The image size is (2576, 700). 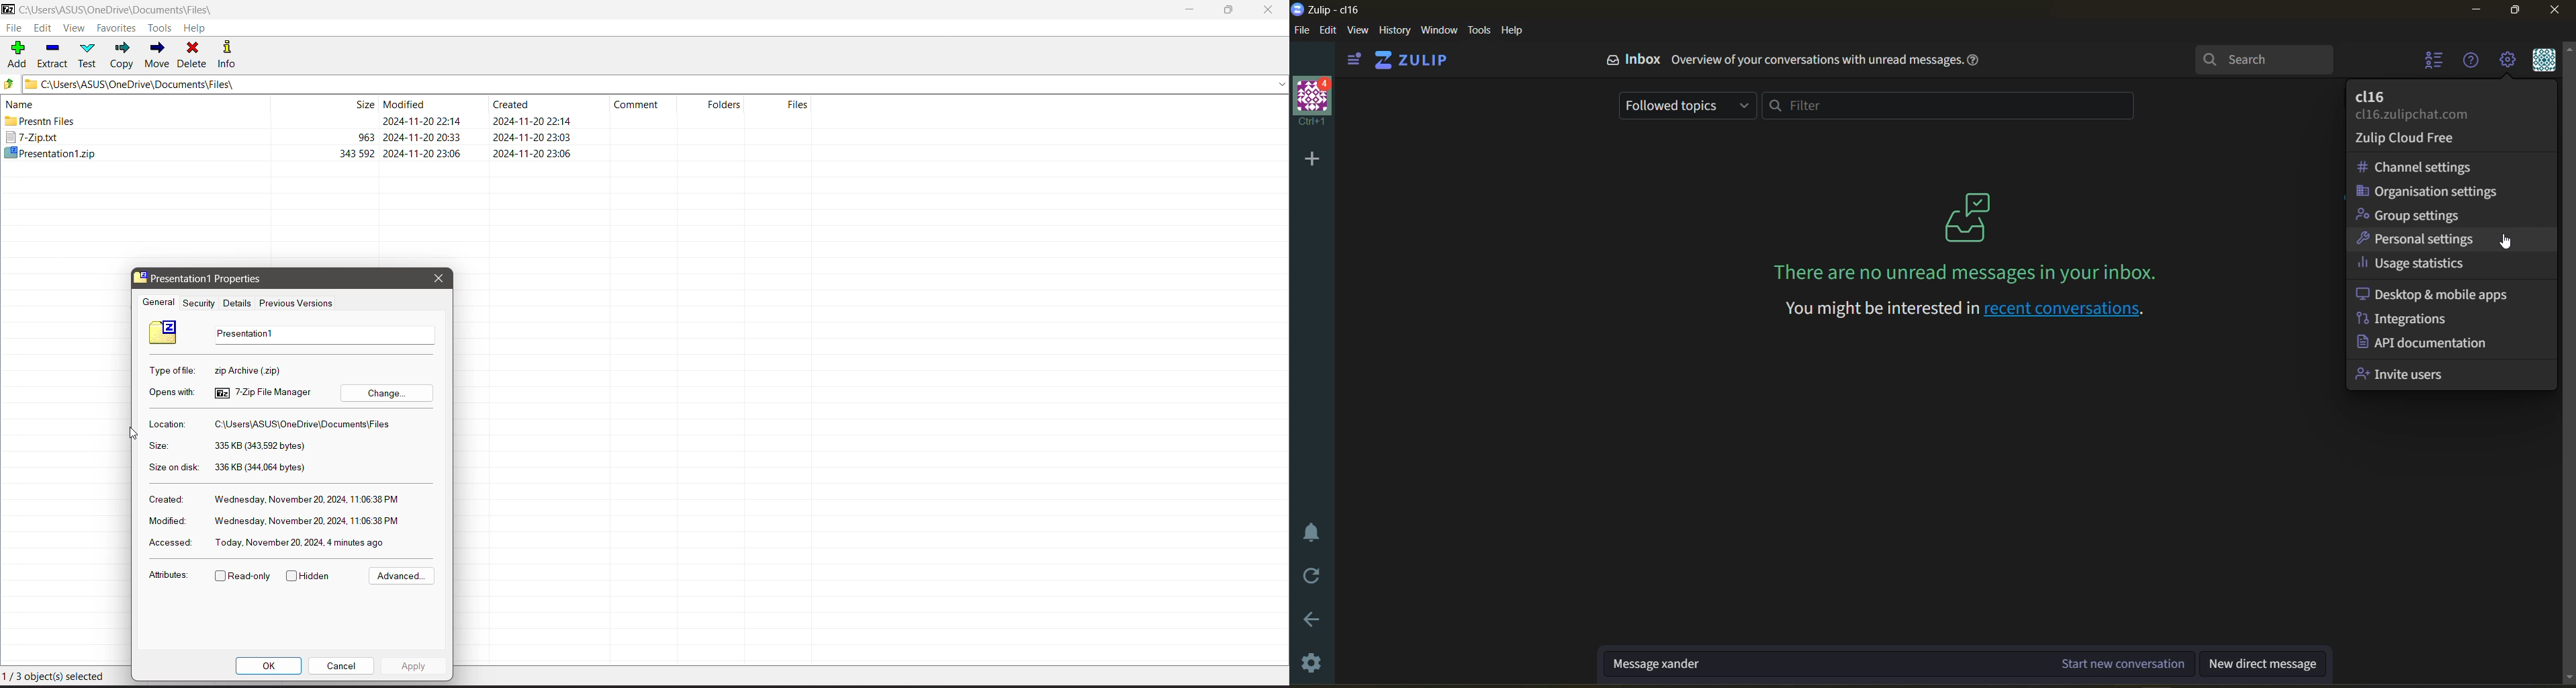 What do you see at coordinates (13, 28) in the screenshot?
I see `File` at bounding box center [13, 28].